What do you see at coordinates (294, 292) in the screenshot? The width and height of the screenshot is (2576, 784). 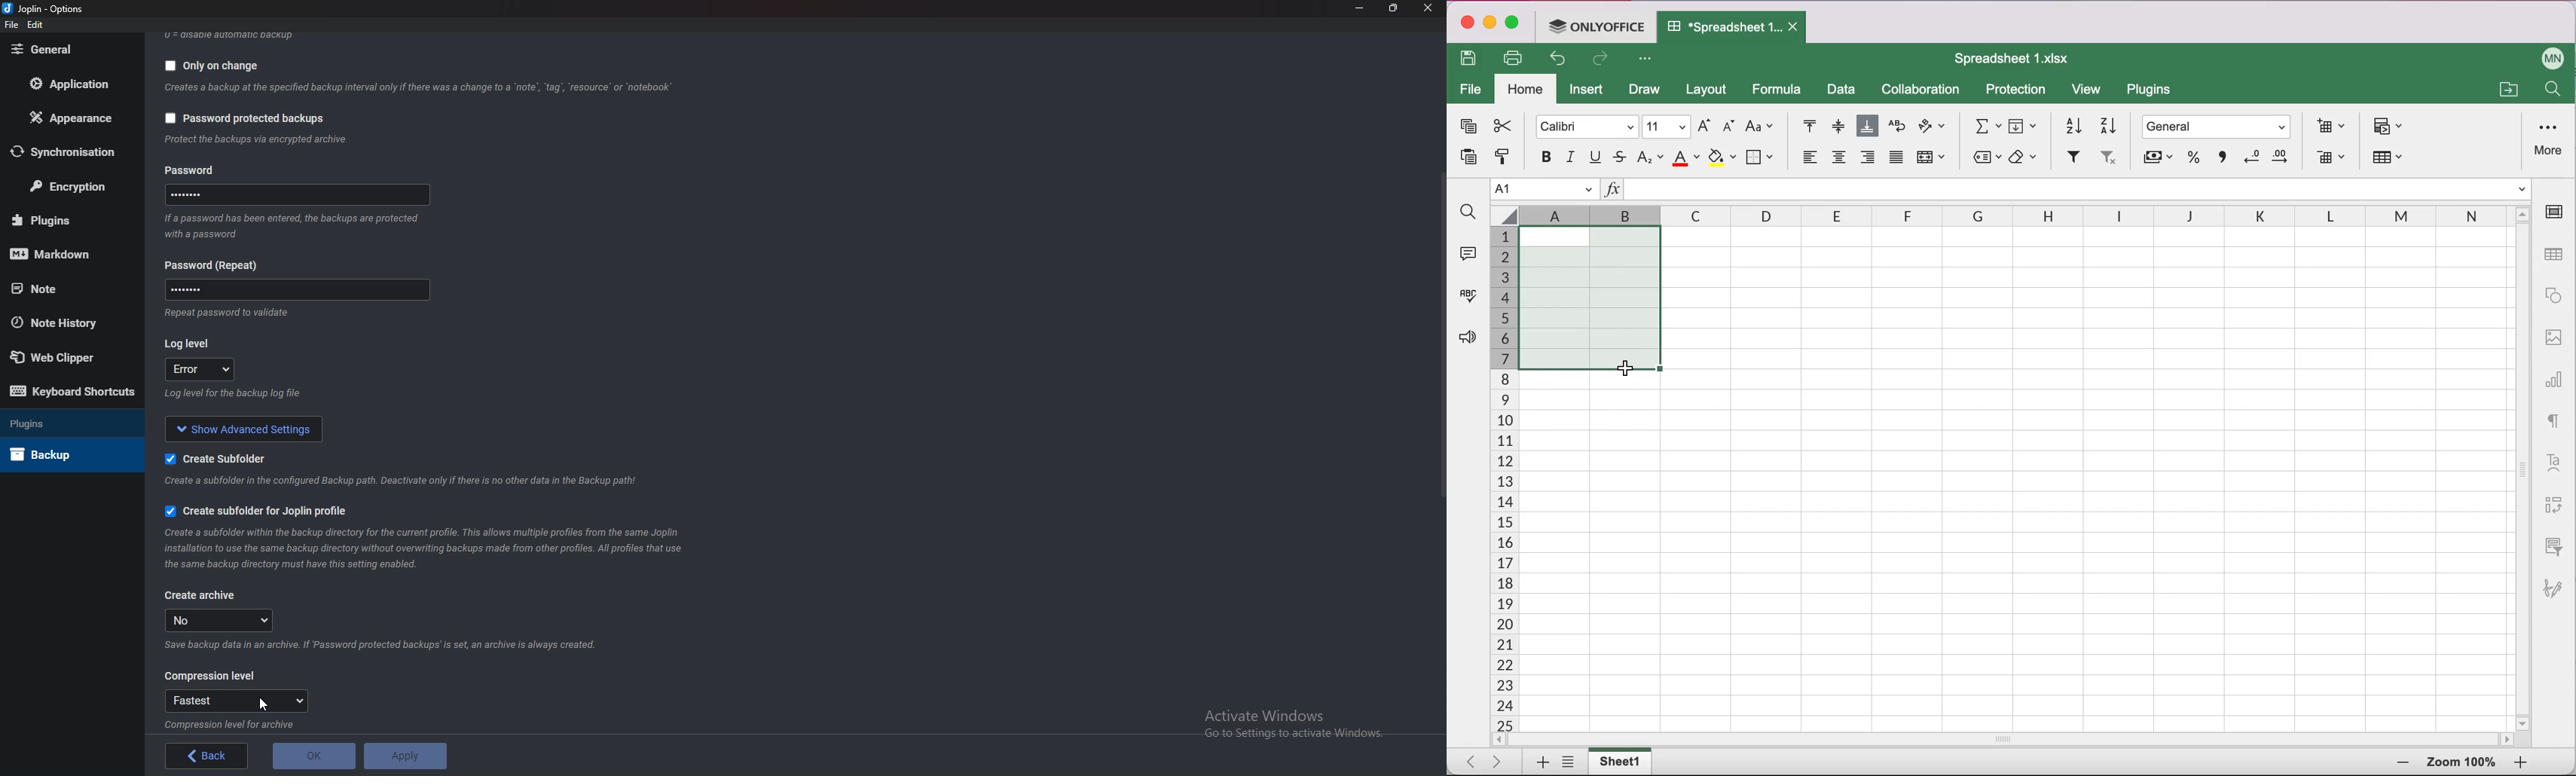 I see `Password` at bounding box center [294, 292].